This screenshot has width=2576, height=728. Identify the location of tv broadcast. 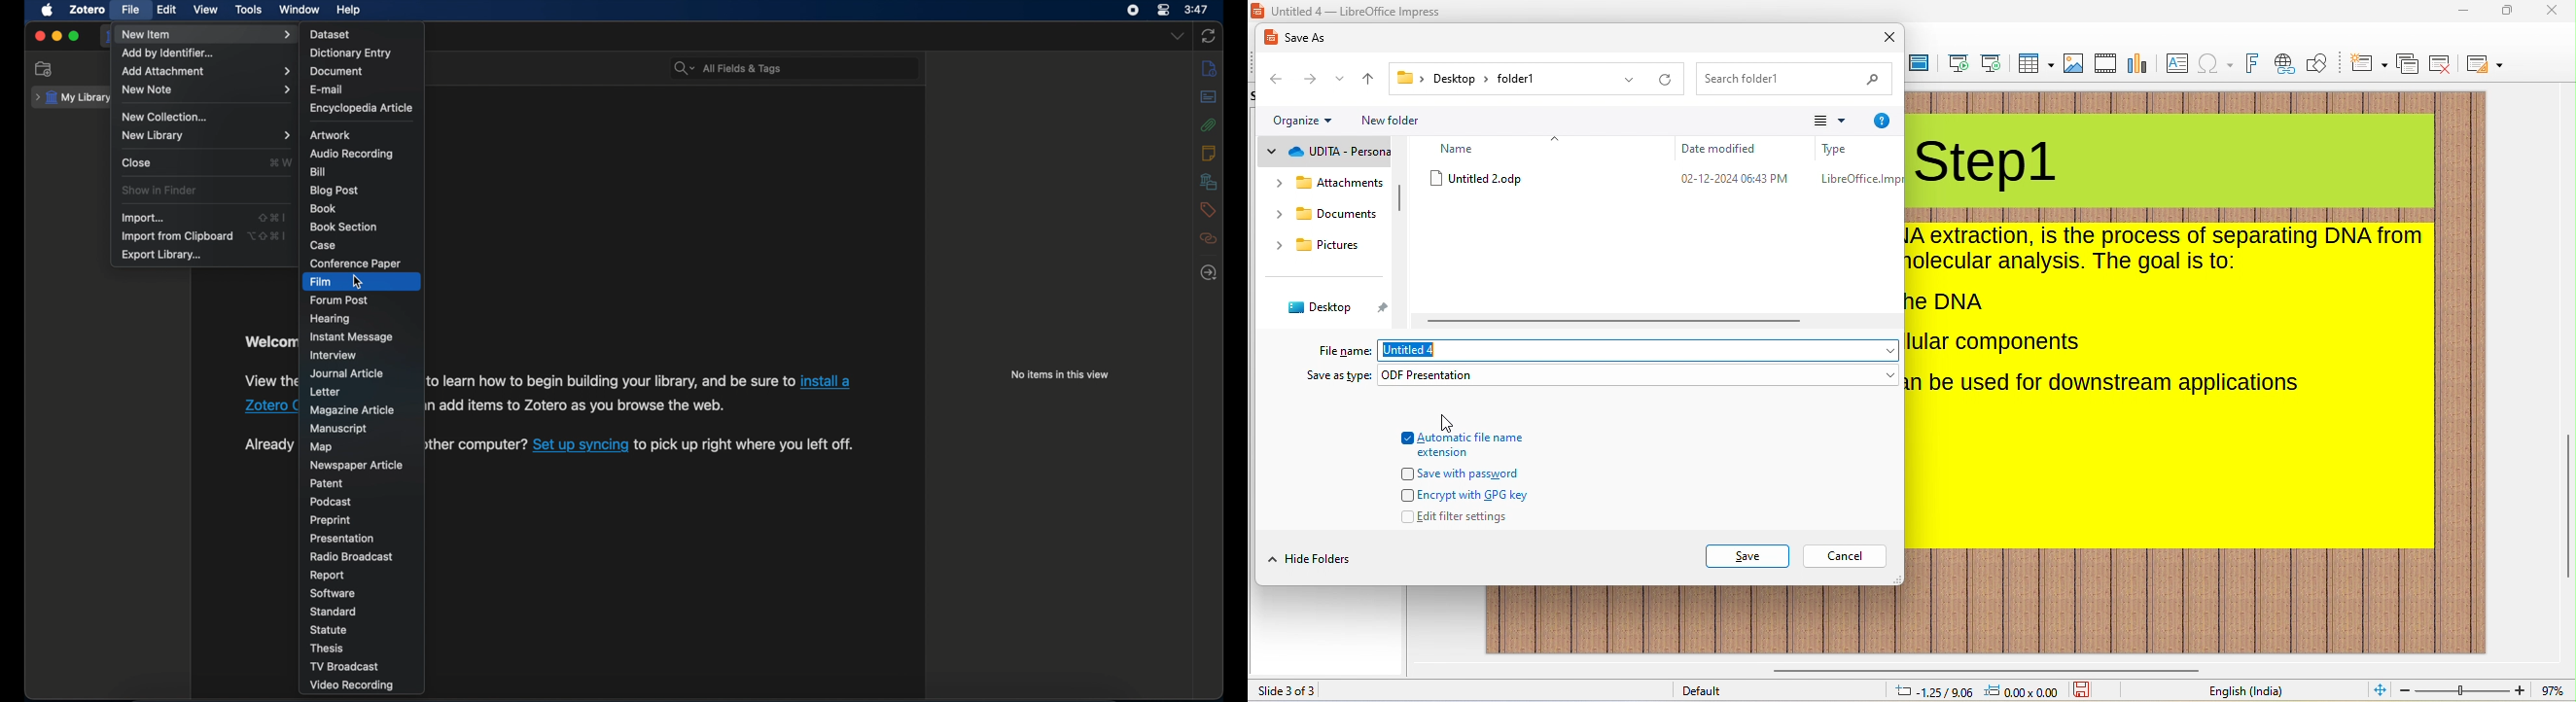
(346, 666).